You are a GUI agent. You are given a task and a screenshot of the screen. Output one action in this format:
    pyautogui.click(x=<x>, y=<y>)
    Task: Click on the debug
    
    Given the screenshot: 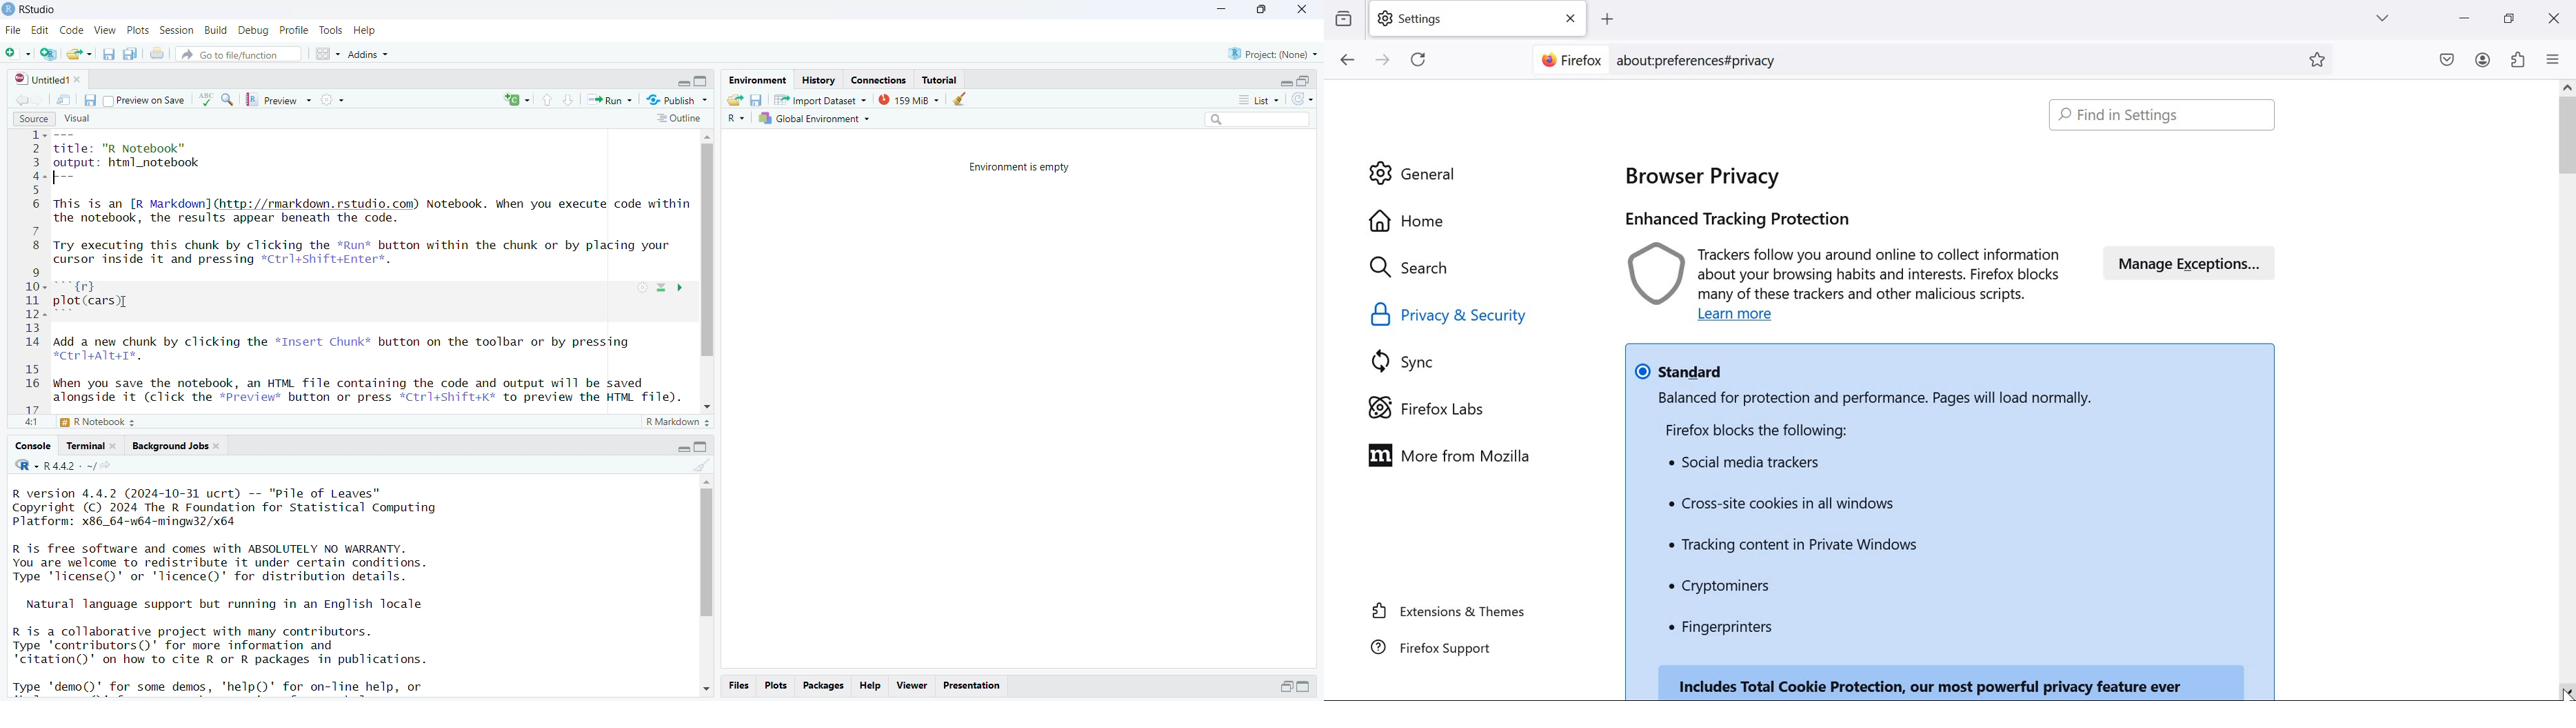 What is the action you would take?
    pyautogui.click(x=255, y=31)
    